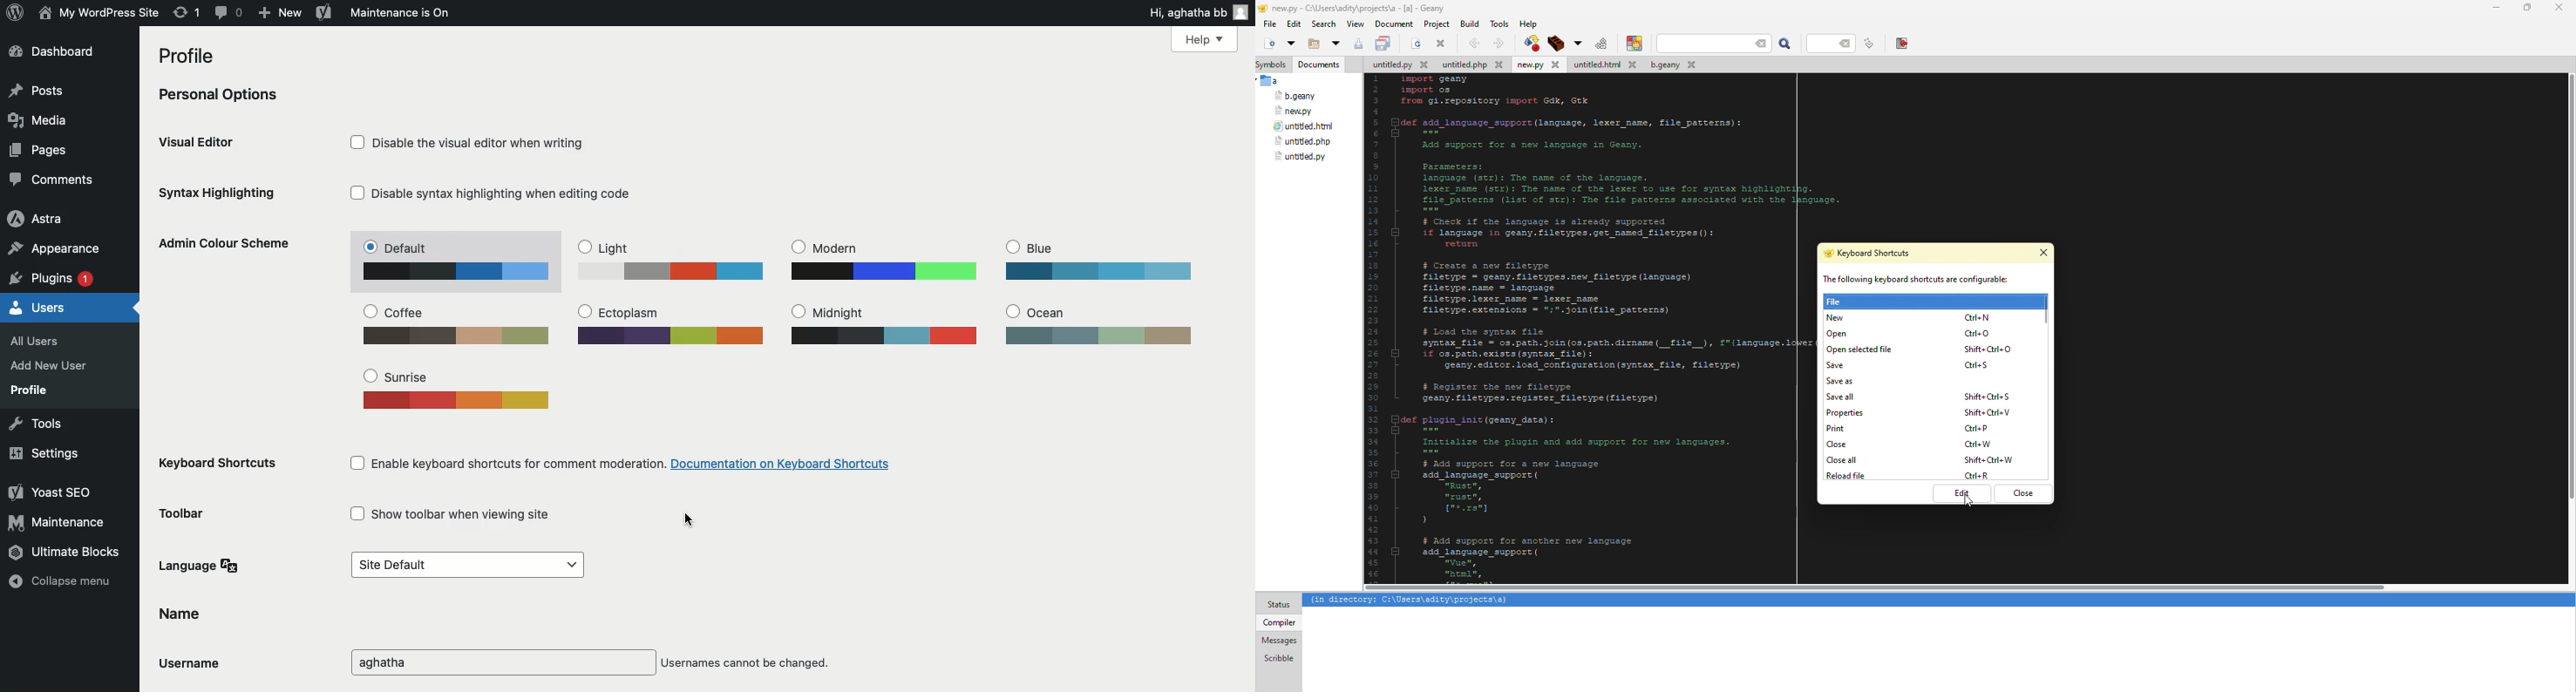  What do you see at coordinates (1268, 44) in the screenshot?
I see `new` at bounding box center [1268, 44].